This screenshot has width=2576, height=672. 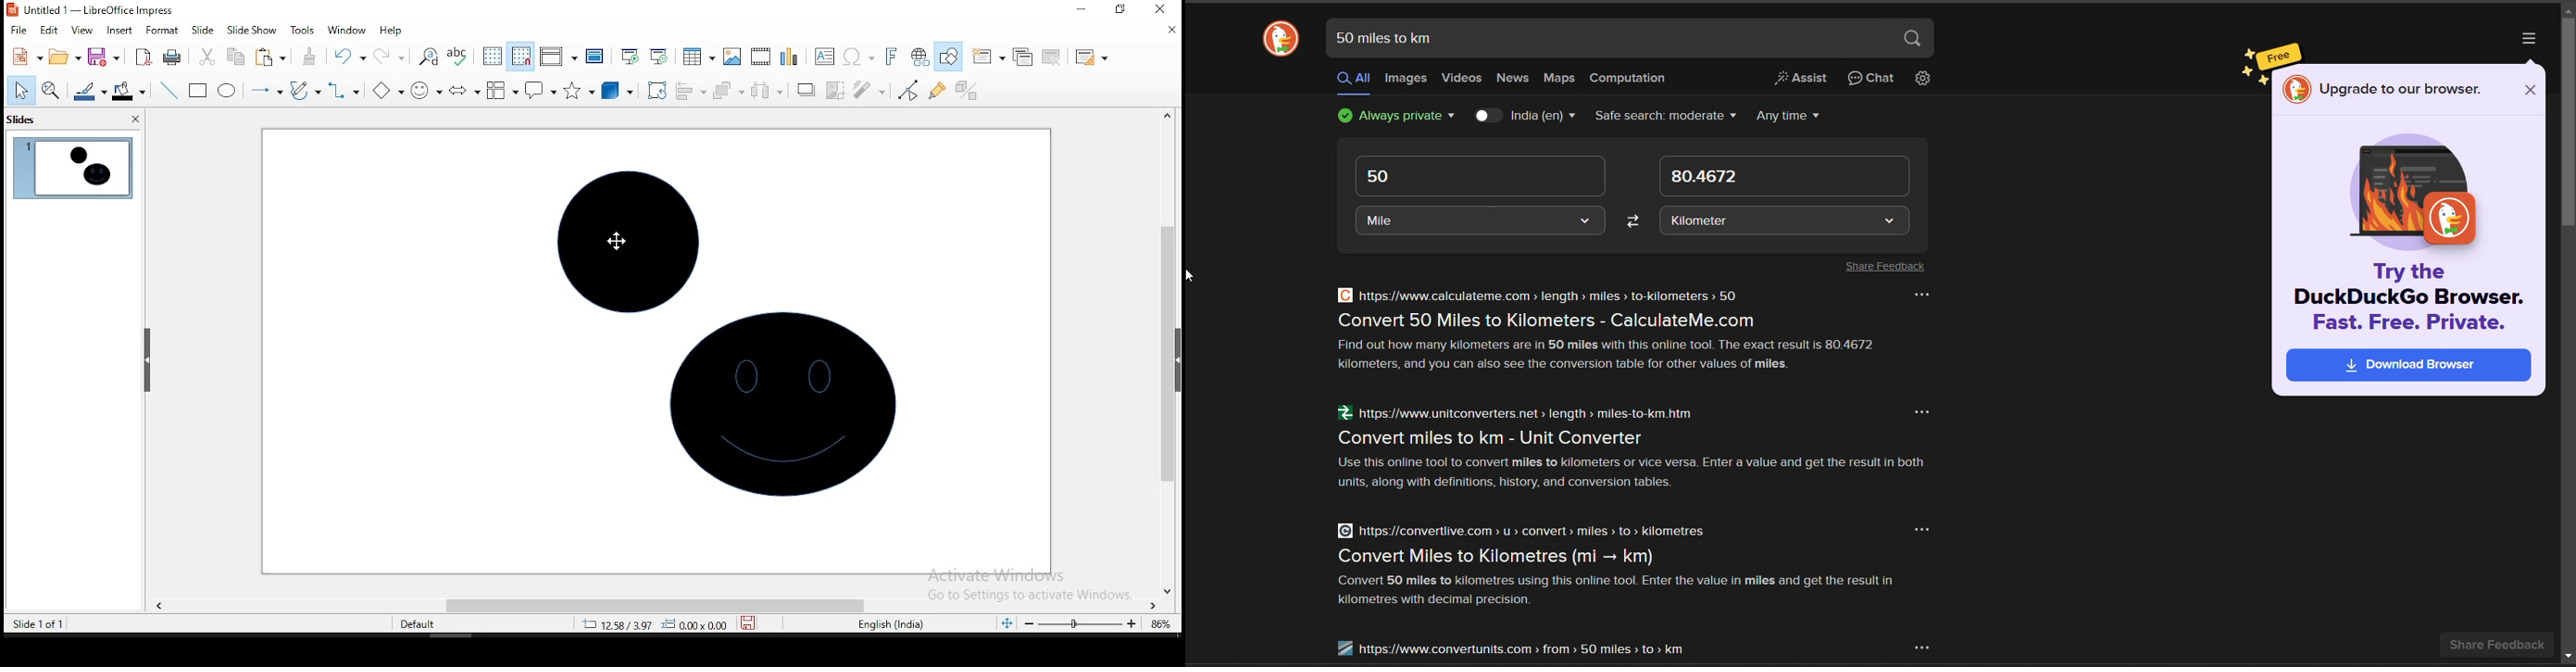 What do you see at coordinates (300, 30) in the screenshot?
I see `tools` at bounding box center [300, 30].